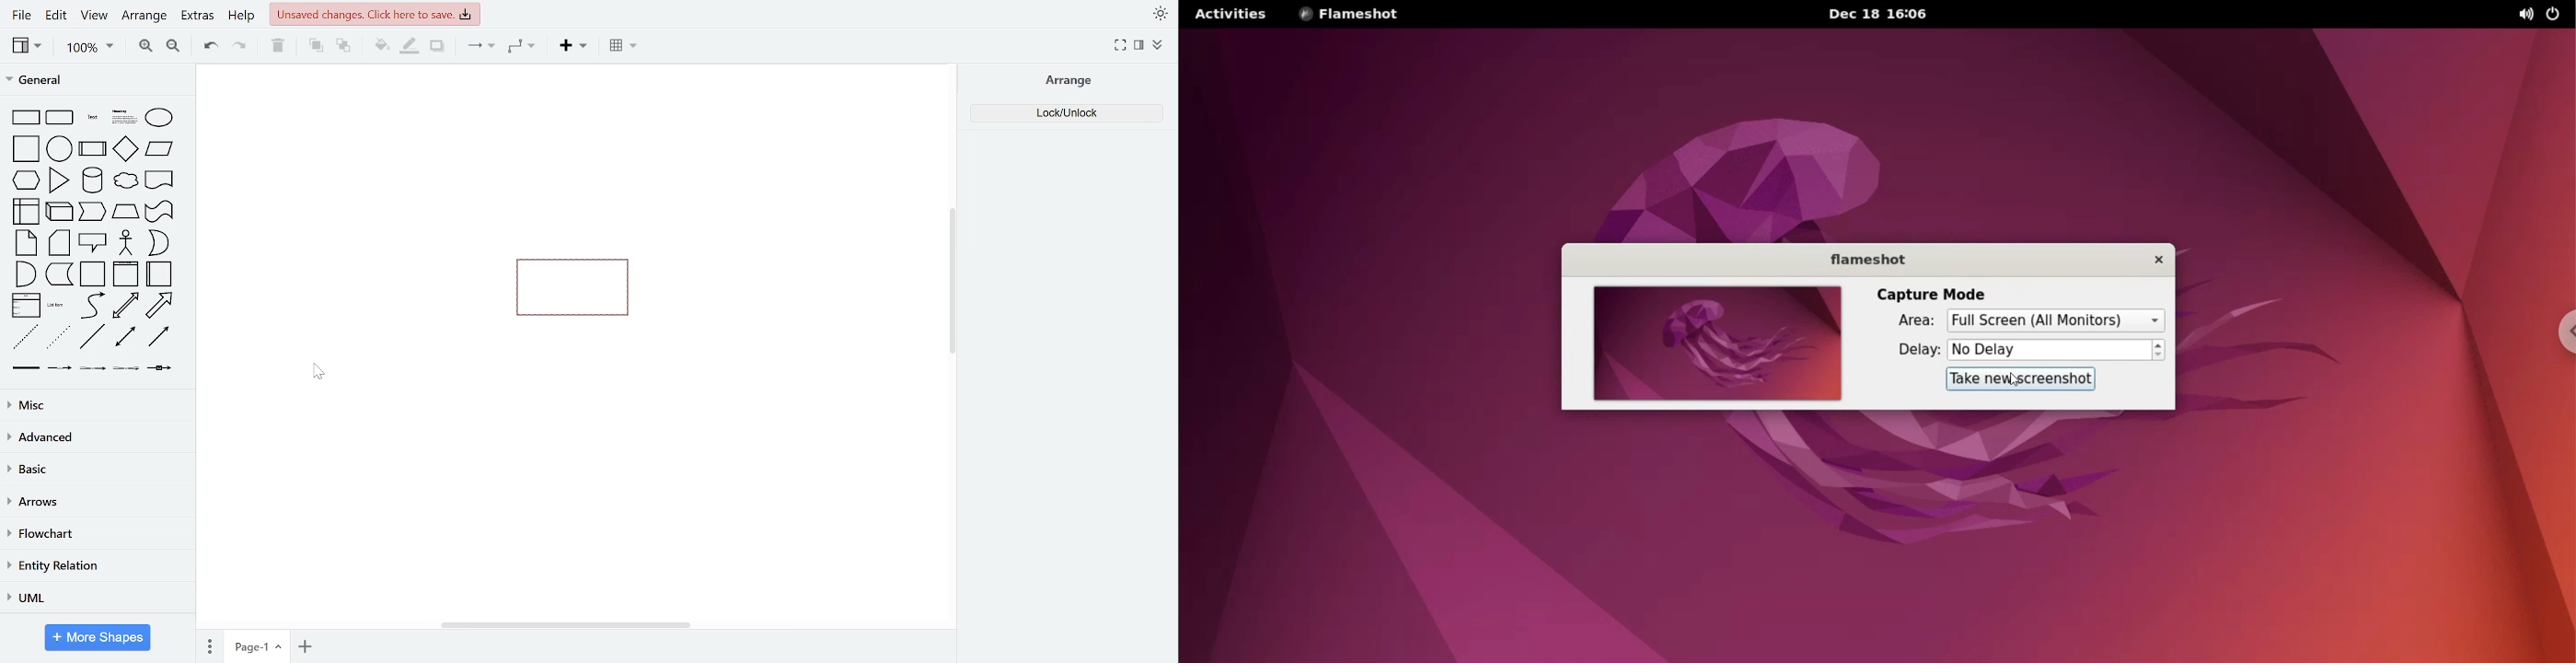  What do you see at coordinates (56, 16) in the screenshot?
I see `edit` at bounding box center [56, 16].